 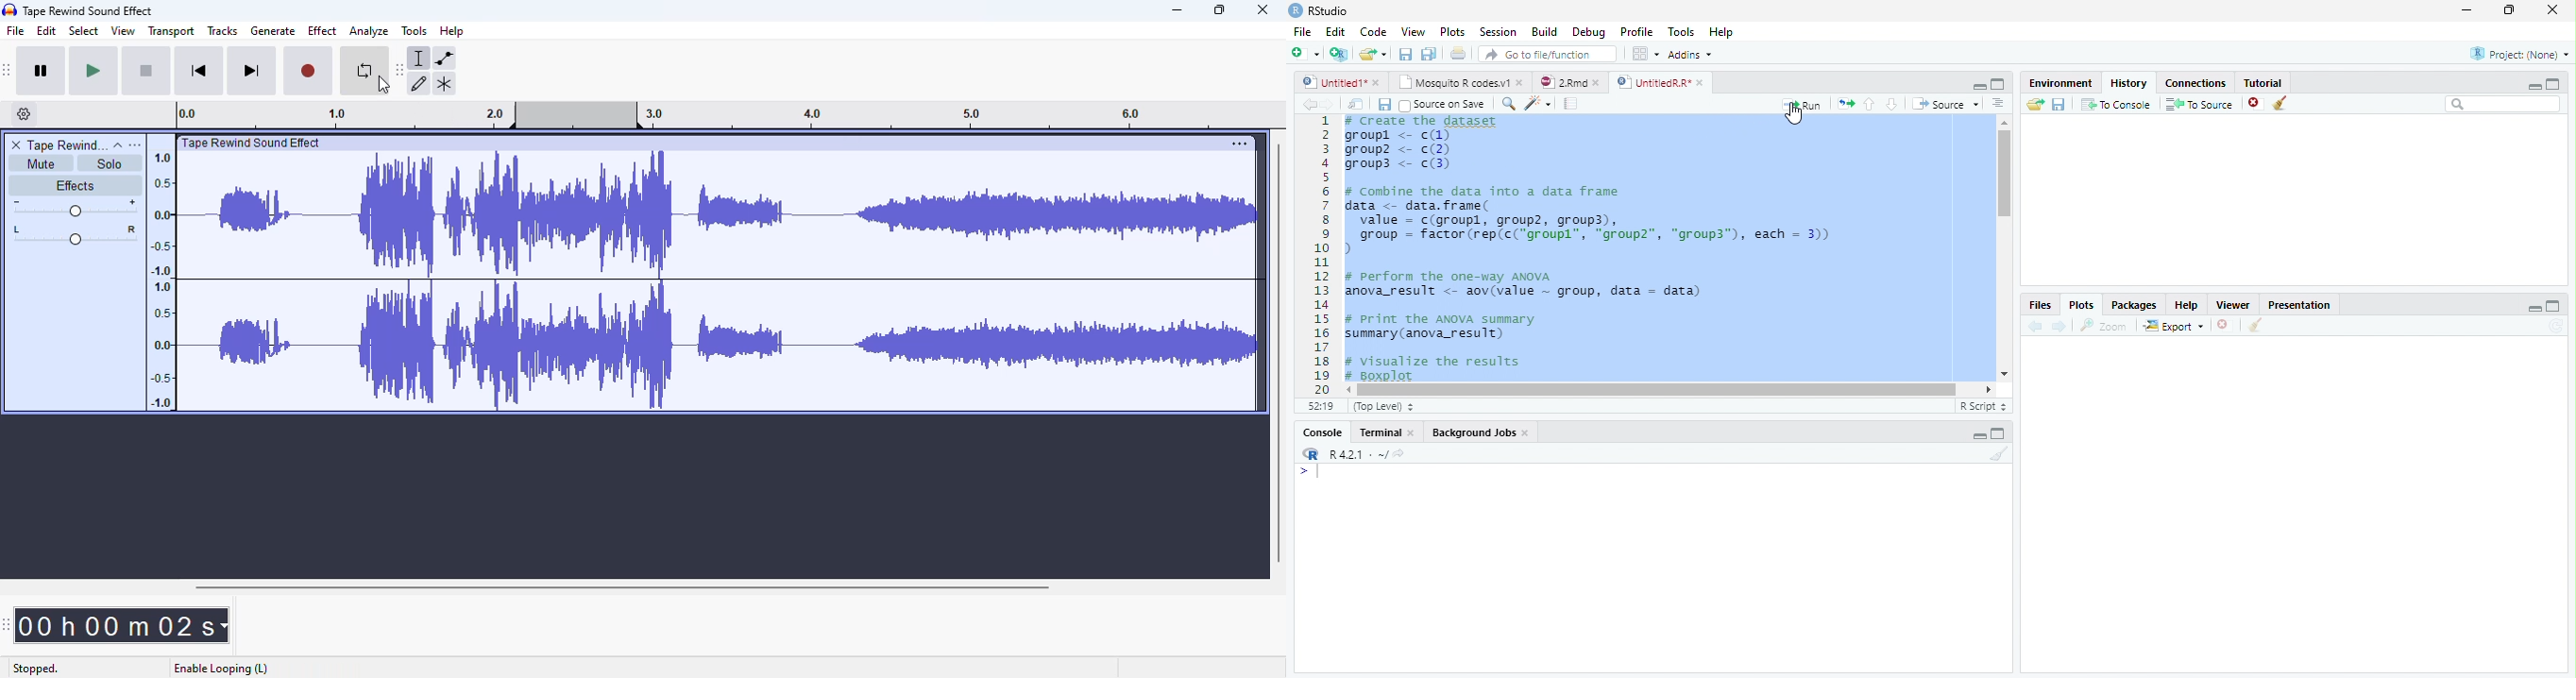 What do you see at coordinates (2551, 11) in the screenshot?
I see `Close` at bounding box center [2551, 11].